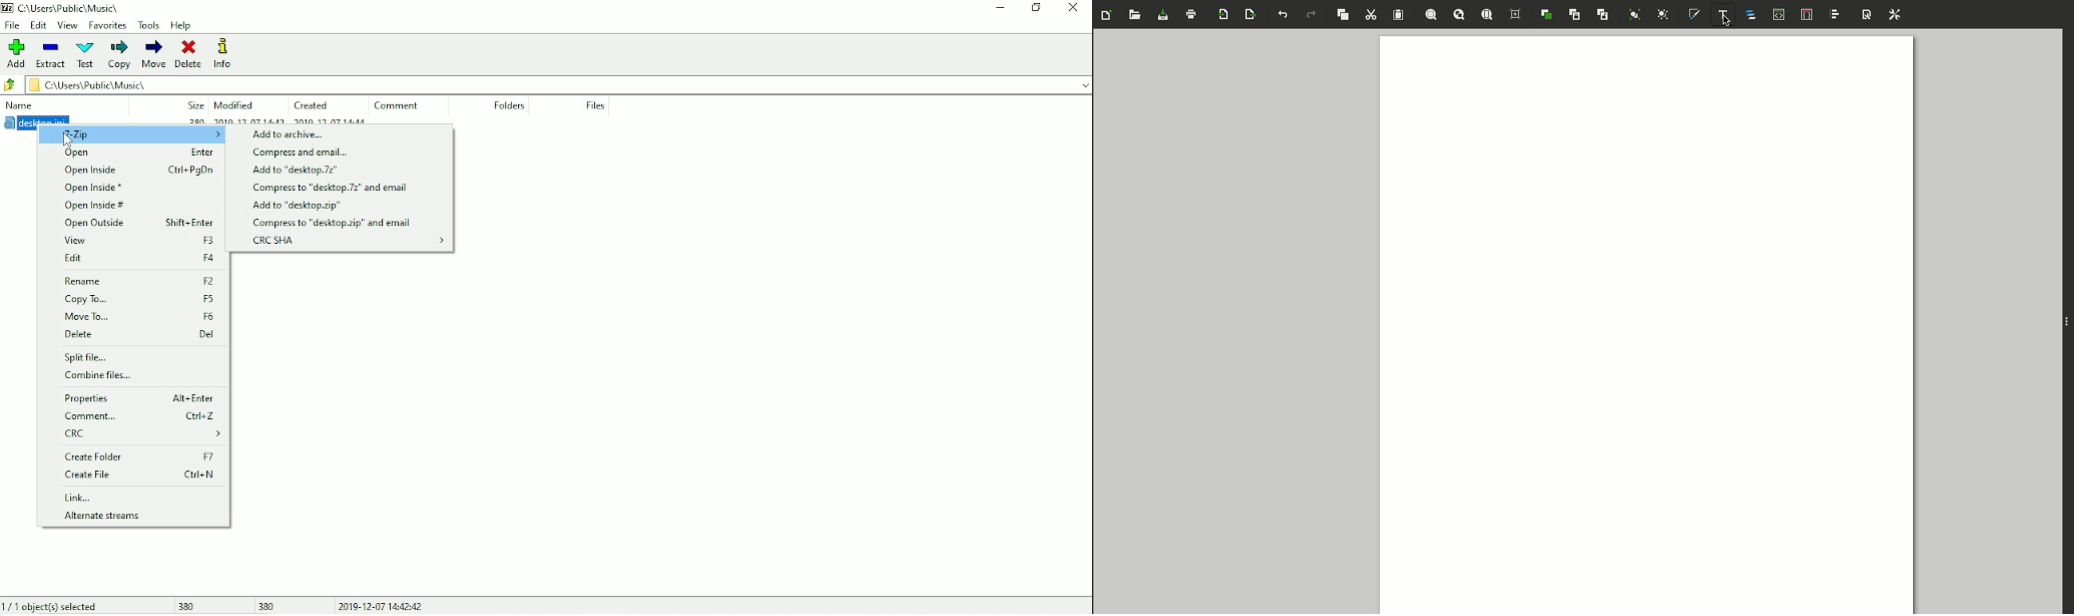  Describe the element at coordinates (14, 26) in the screenshot. I see `File` at that location.